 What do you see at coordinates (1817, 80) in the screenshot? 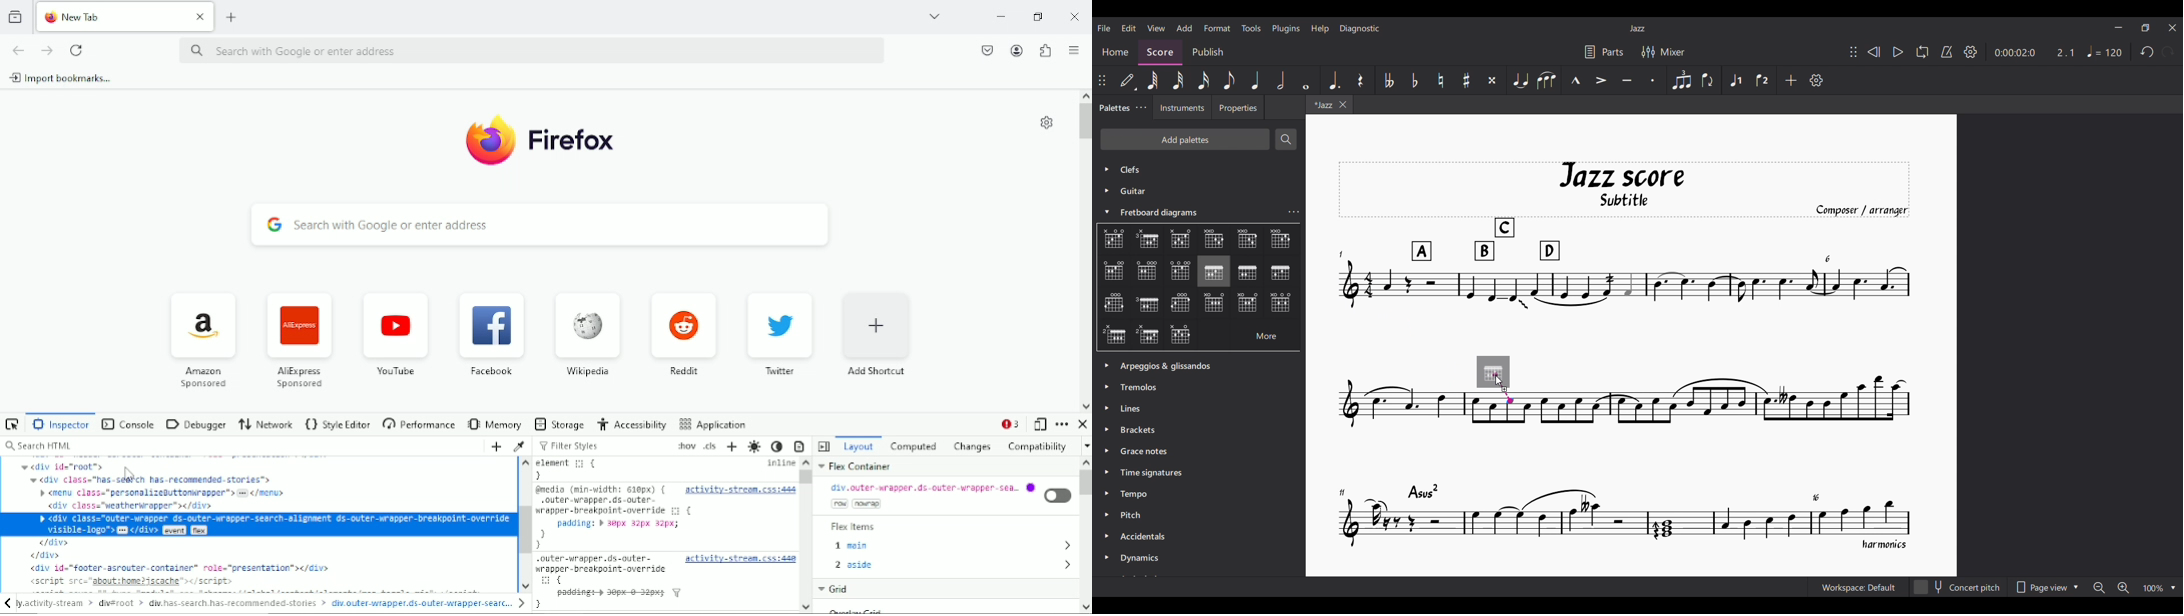
I see `Customize settings` at bounding box center [1817, 80].